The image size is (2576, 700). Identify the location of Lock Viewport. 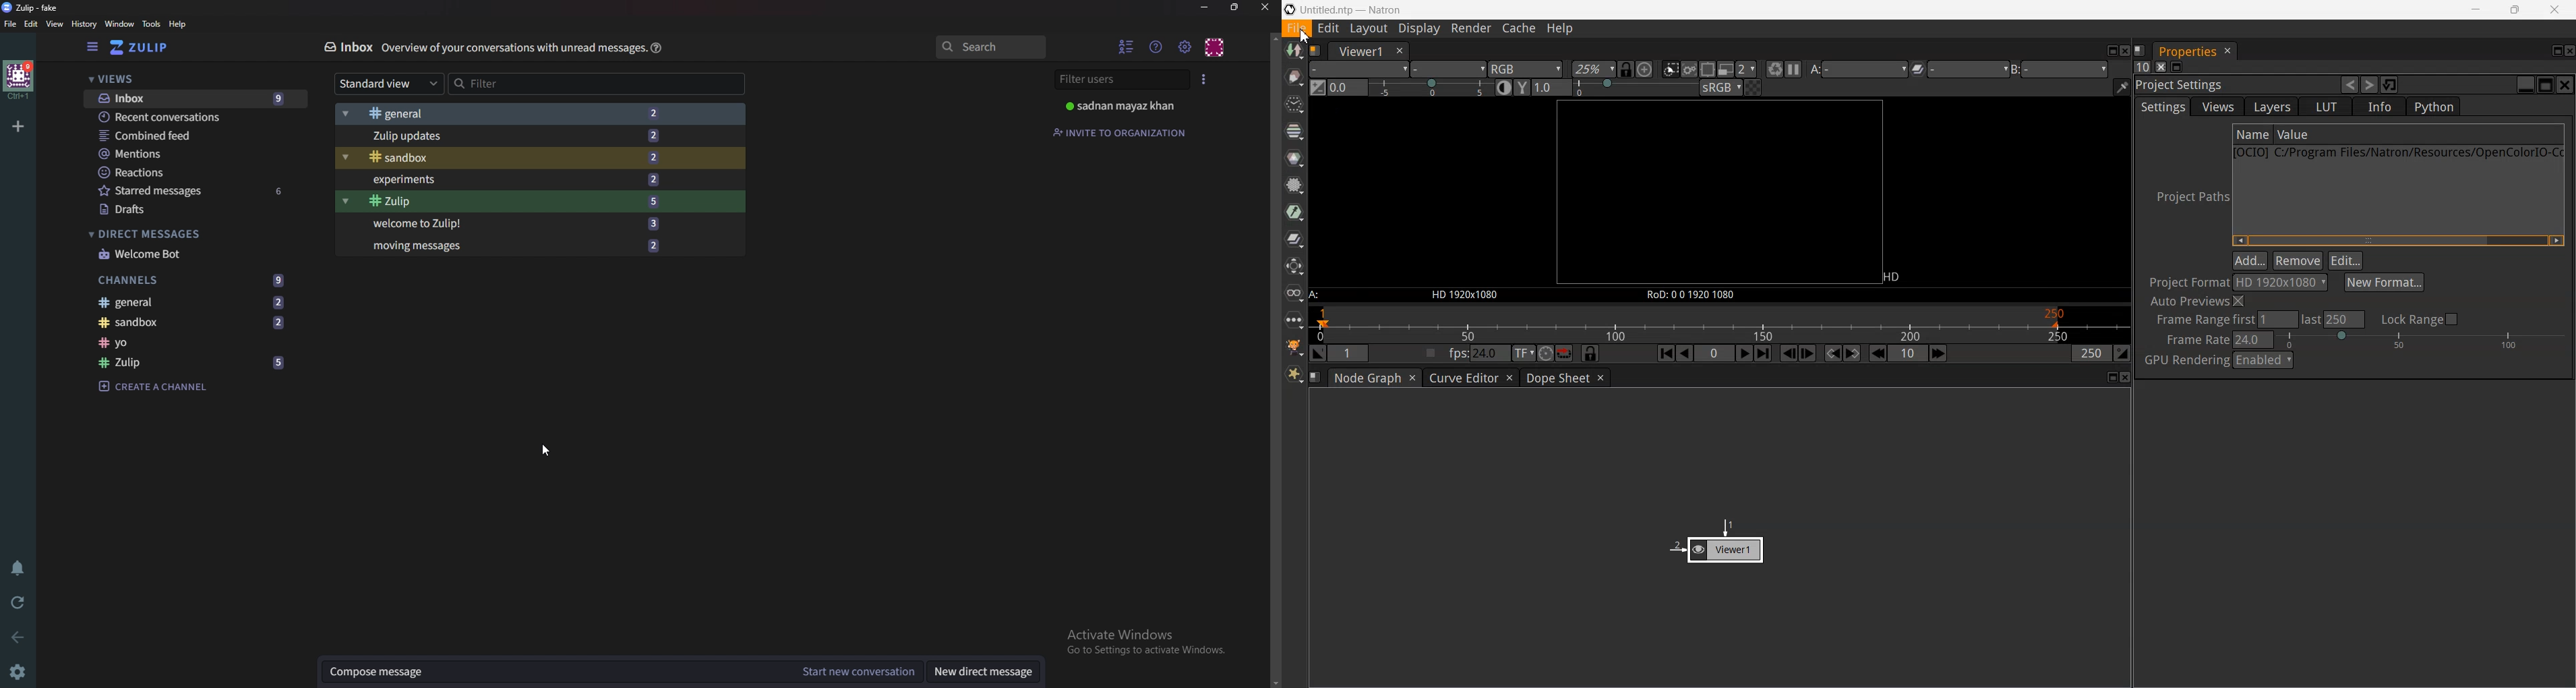
(1627, 69).